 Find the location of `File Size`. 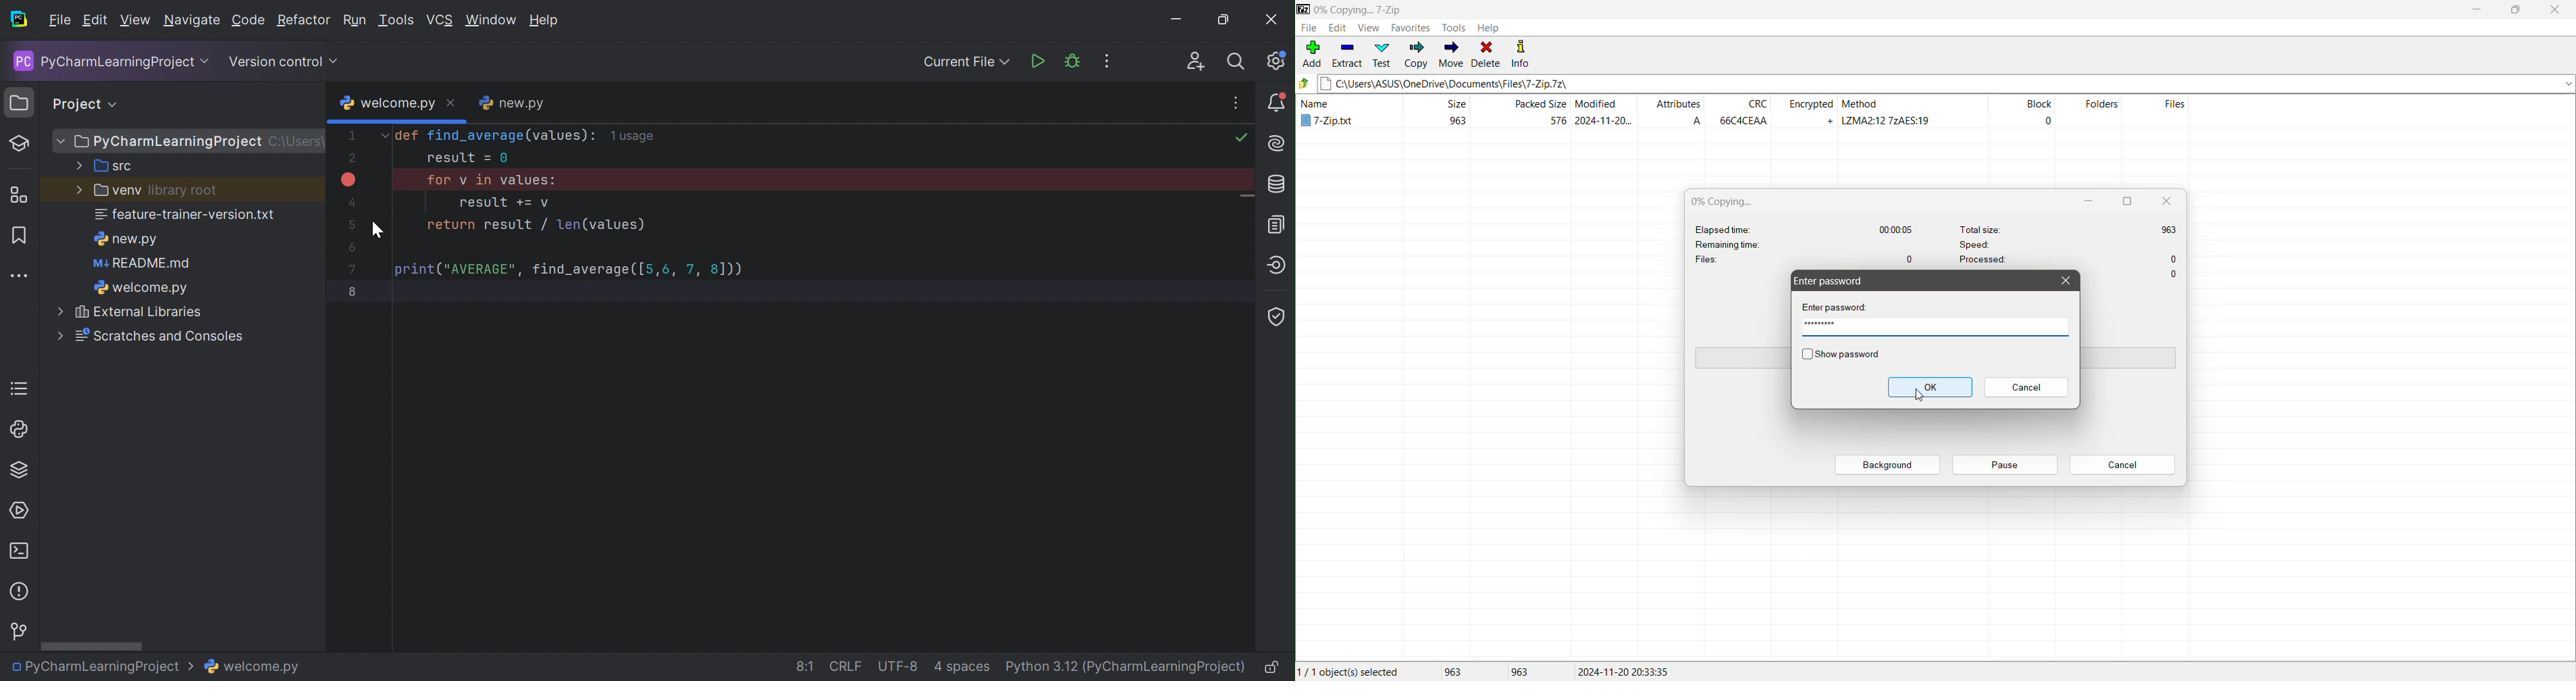

File Size is located at coordinates (1437, 112).